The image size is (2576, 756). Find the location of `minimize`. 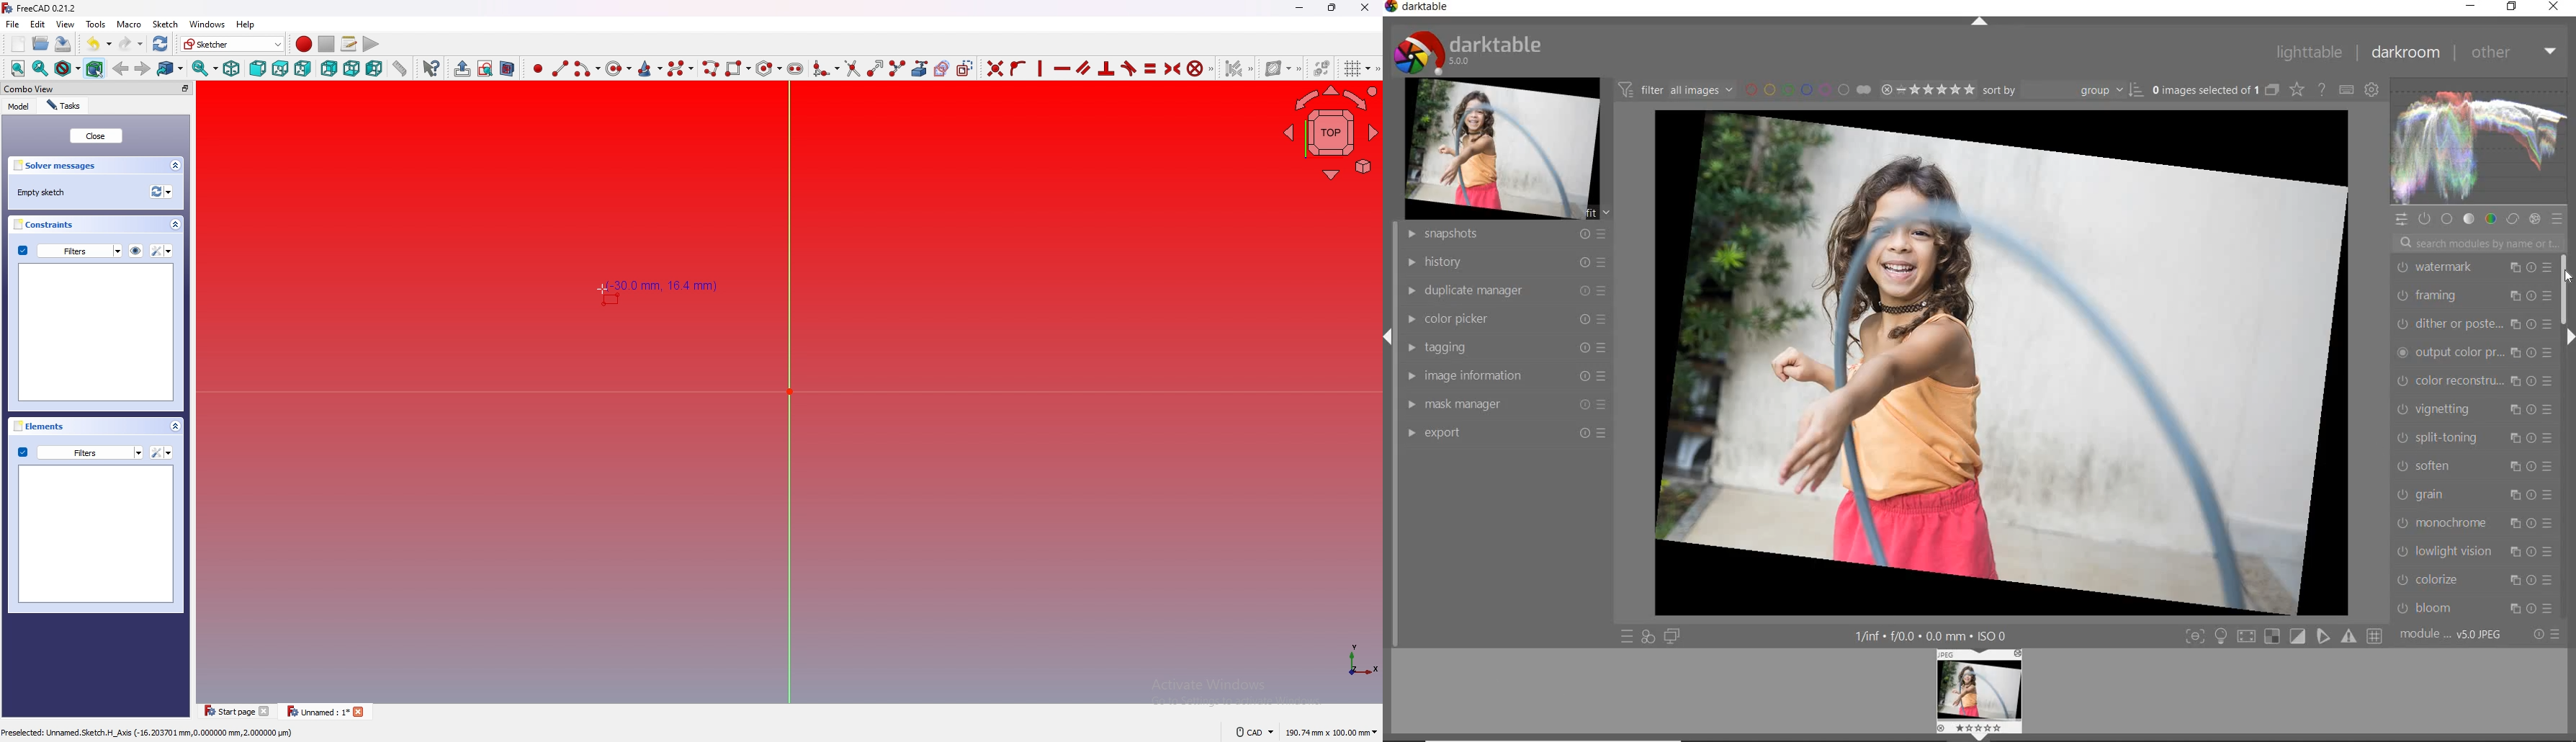

minimize is located at coordinates (2470, 6).